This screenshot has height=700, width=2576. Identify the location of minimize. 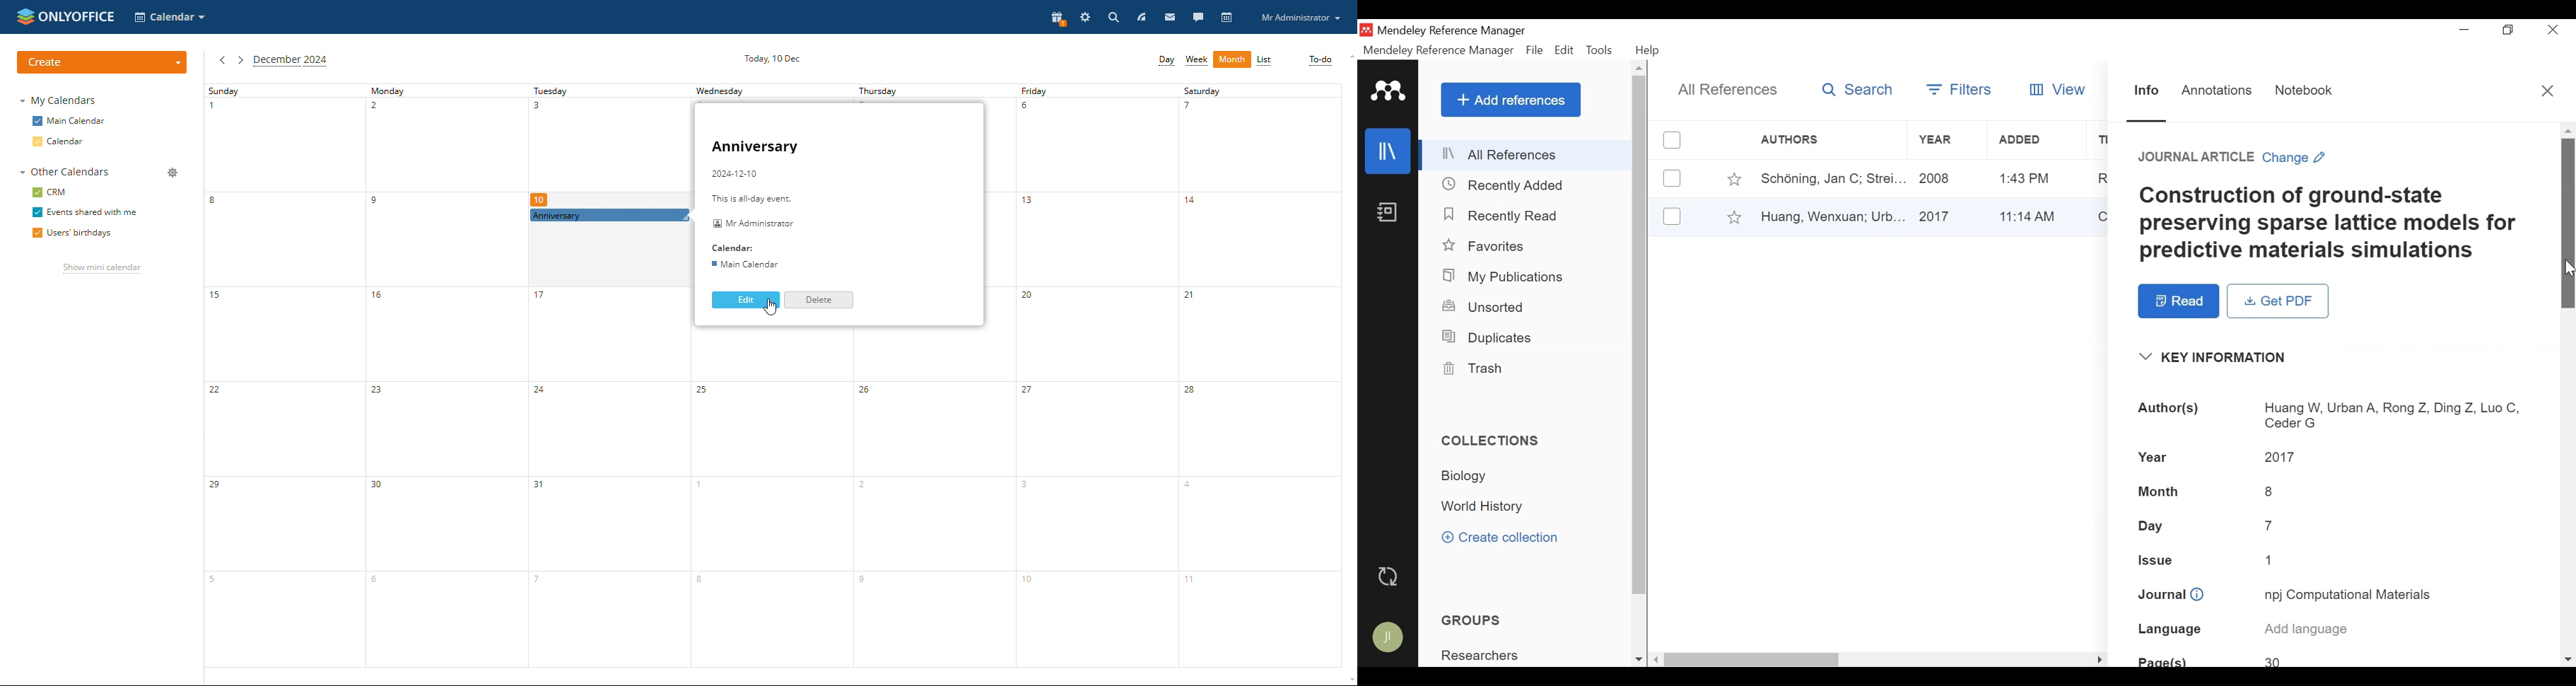
(2465, 30).